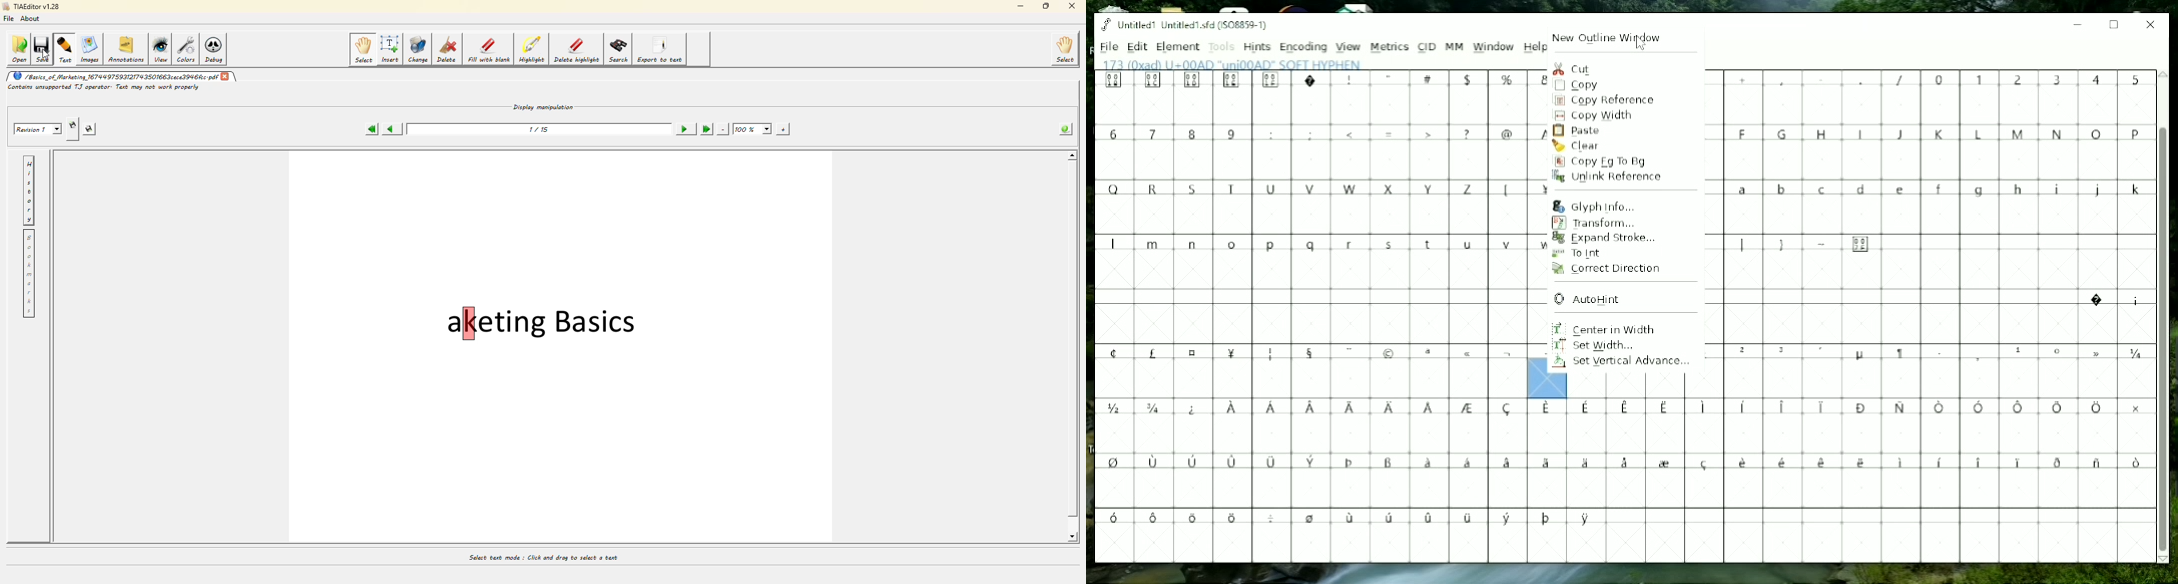  What do you see at coordinates (1598, 116) in the screenshot?
I see `Copy Width` at bounding box center [1598, 116].